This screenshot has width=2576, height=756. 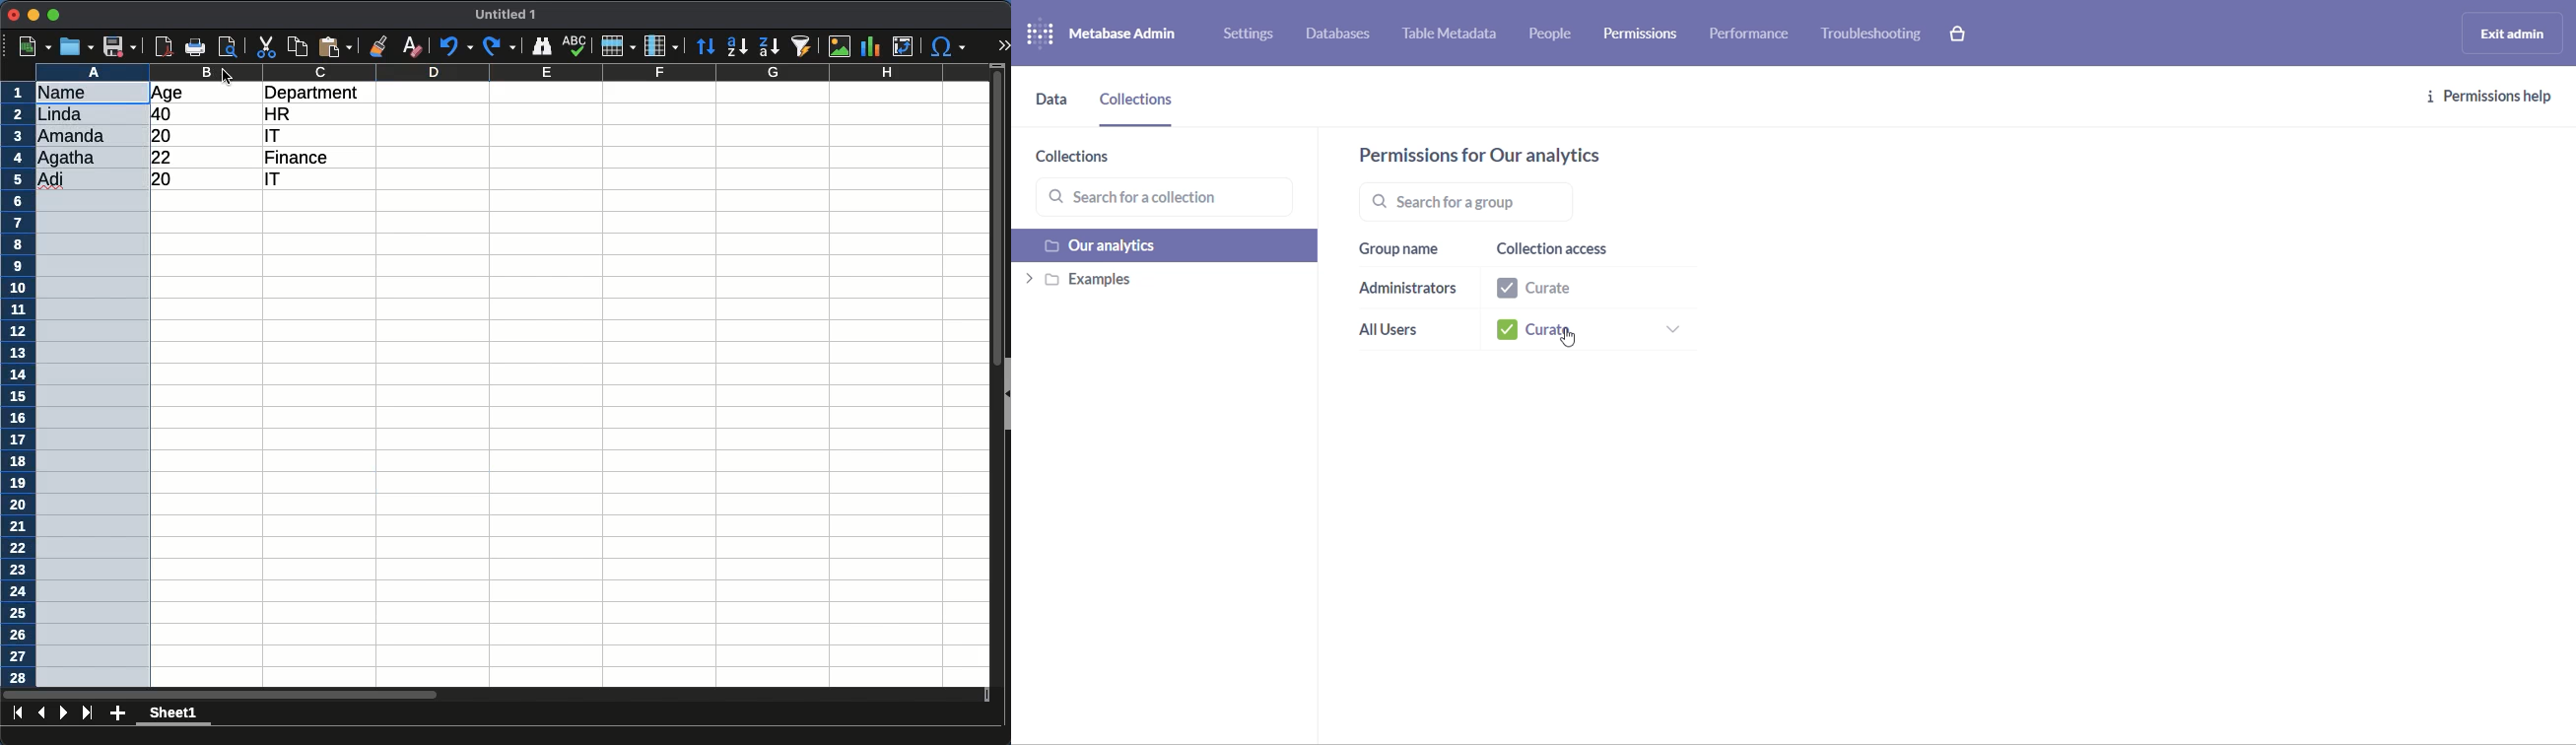 What do you see at coordinates (1116, 34) in the screenshot?
I see `logo and name` at bounding box center [1116, 34].